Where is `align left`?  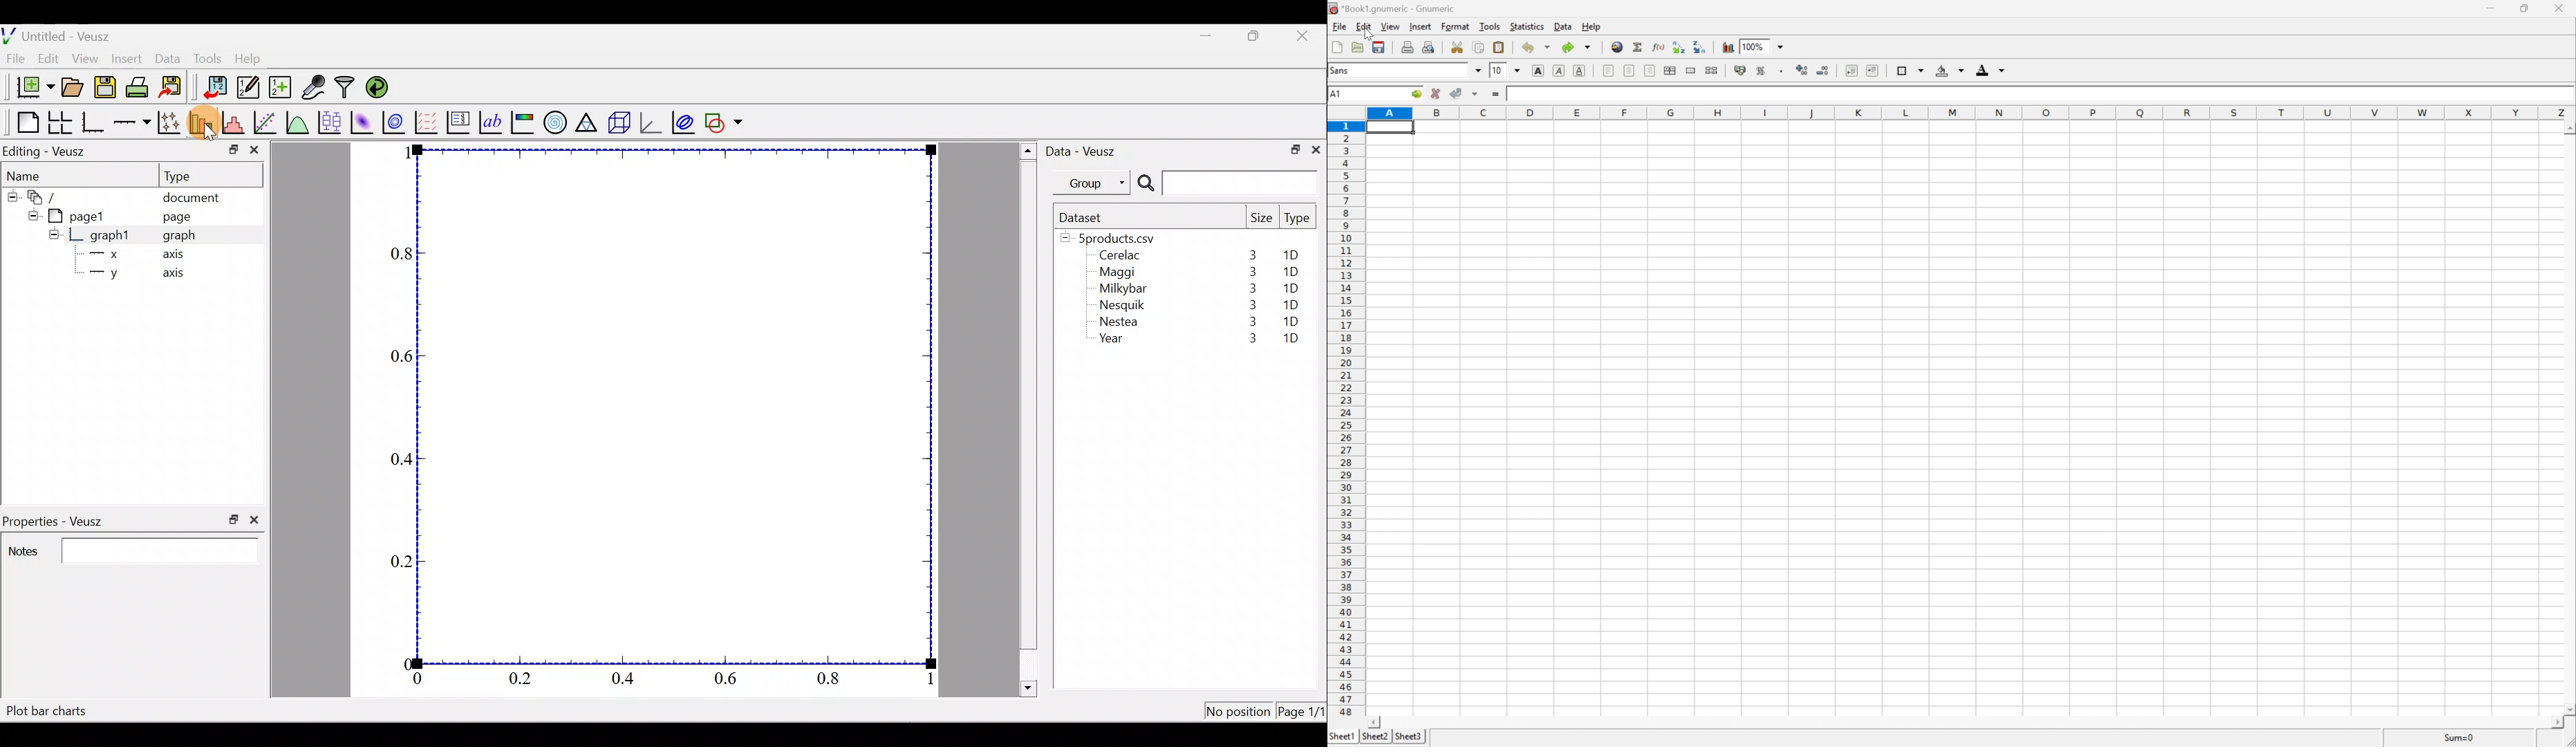
align left is located at coordinates (1608, 70).